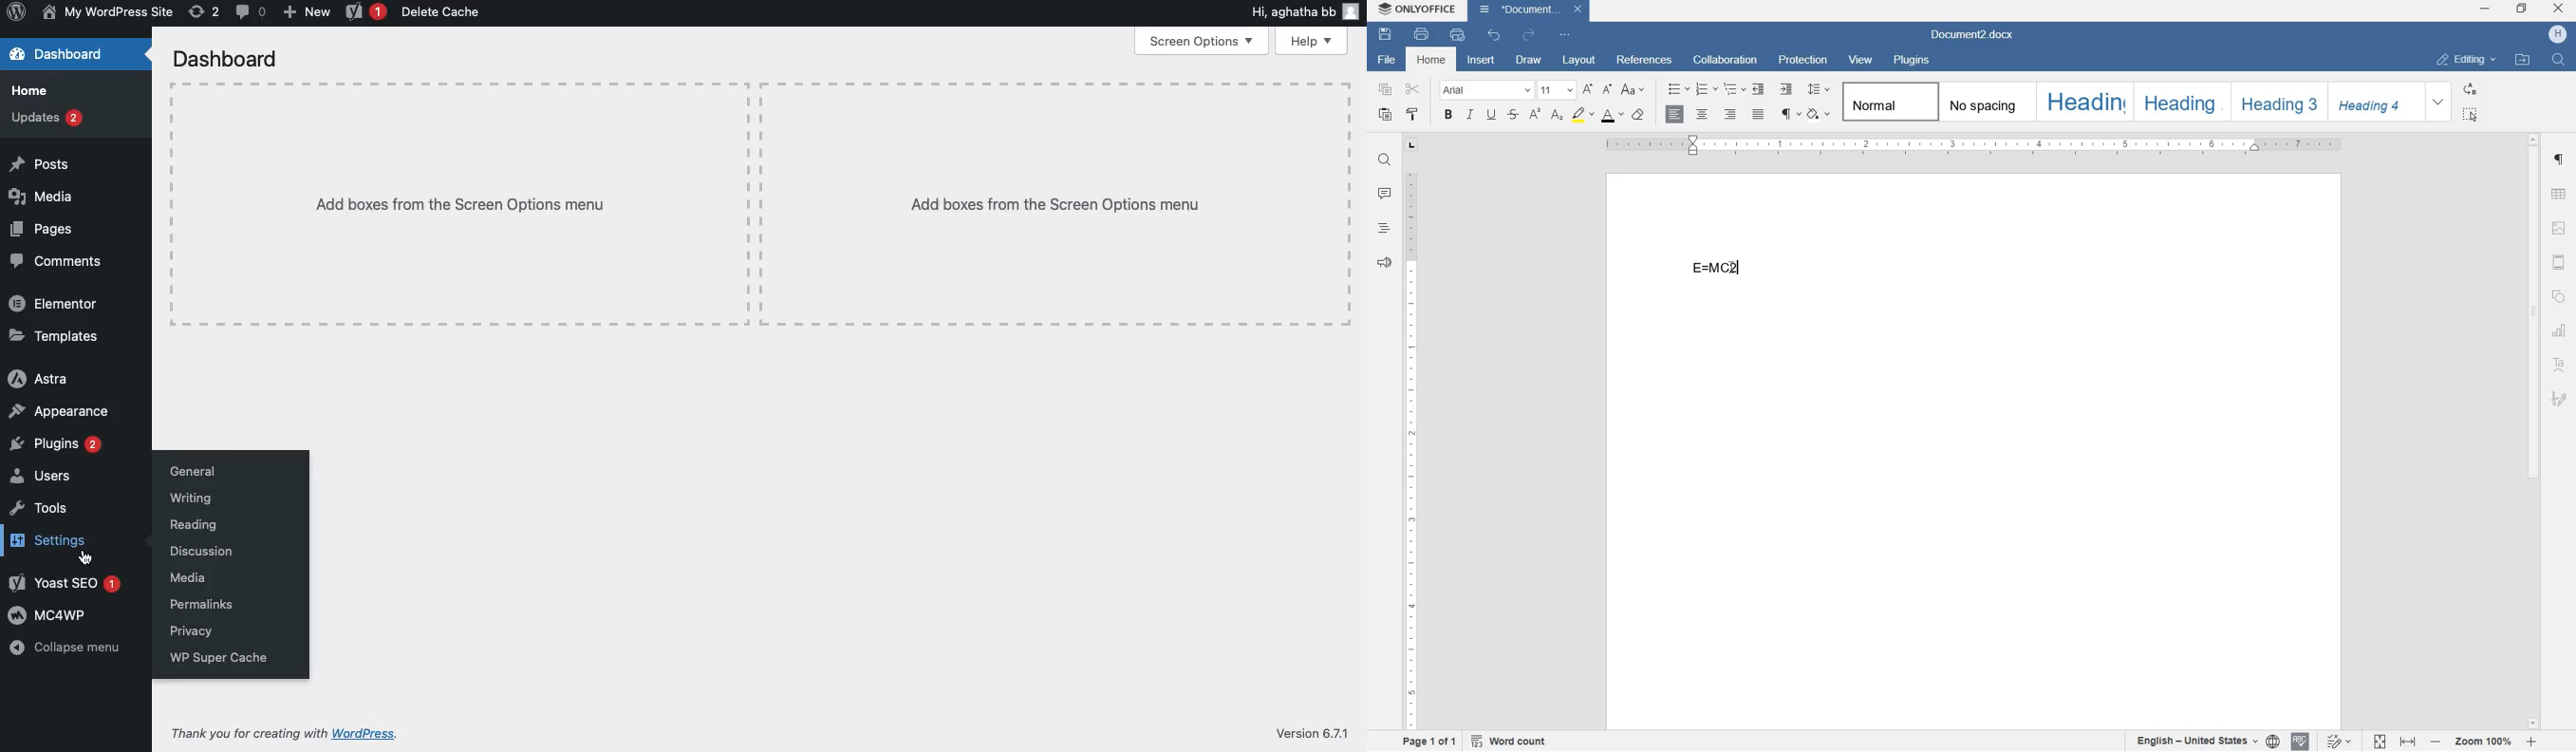 The height and width of the screenshot is (756, 2576). Describe the element at coordinates (1432, 743) in the screenshot. I see `page 1 of 1` at that location.